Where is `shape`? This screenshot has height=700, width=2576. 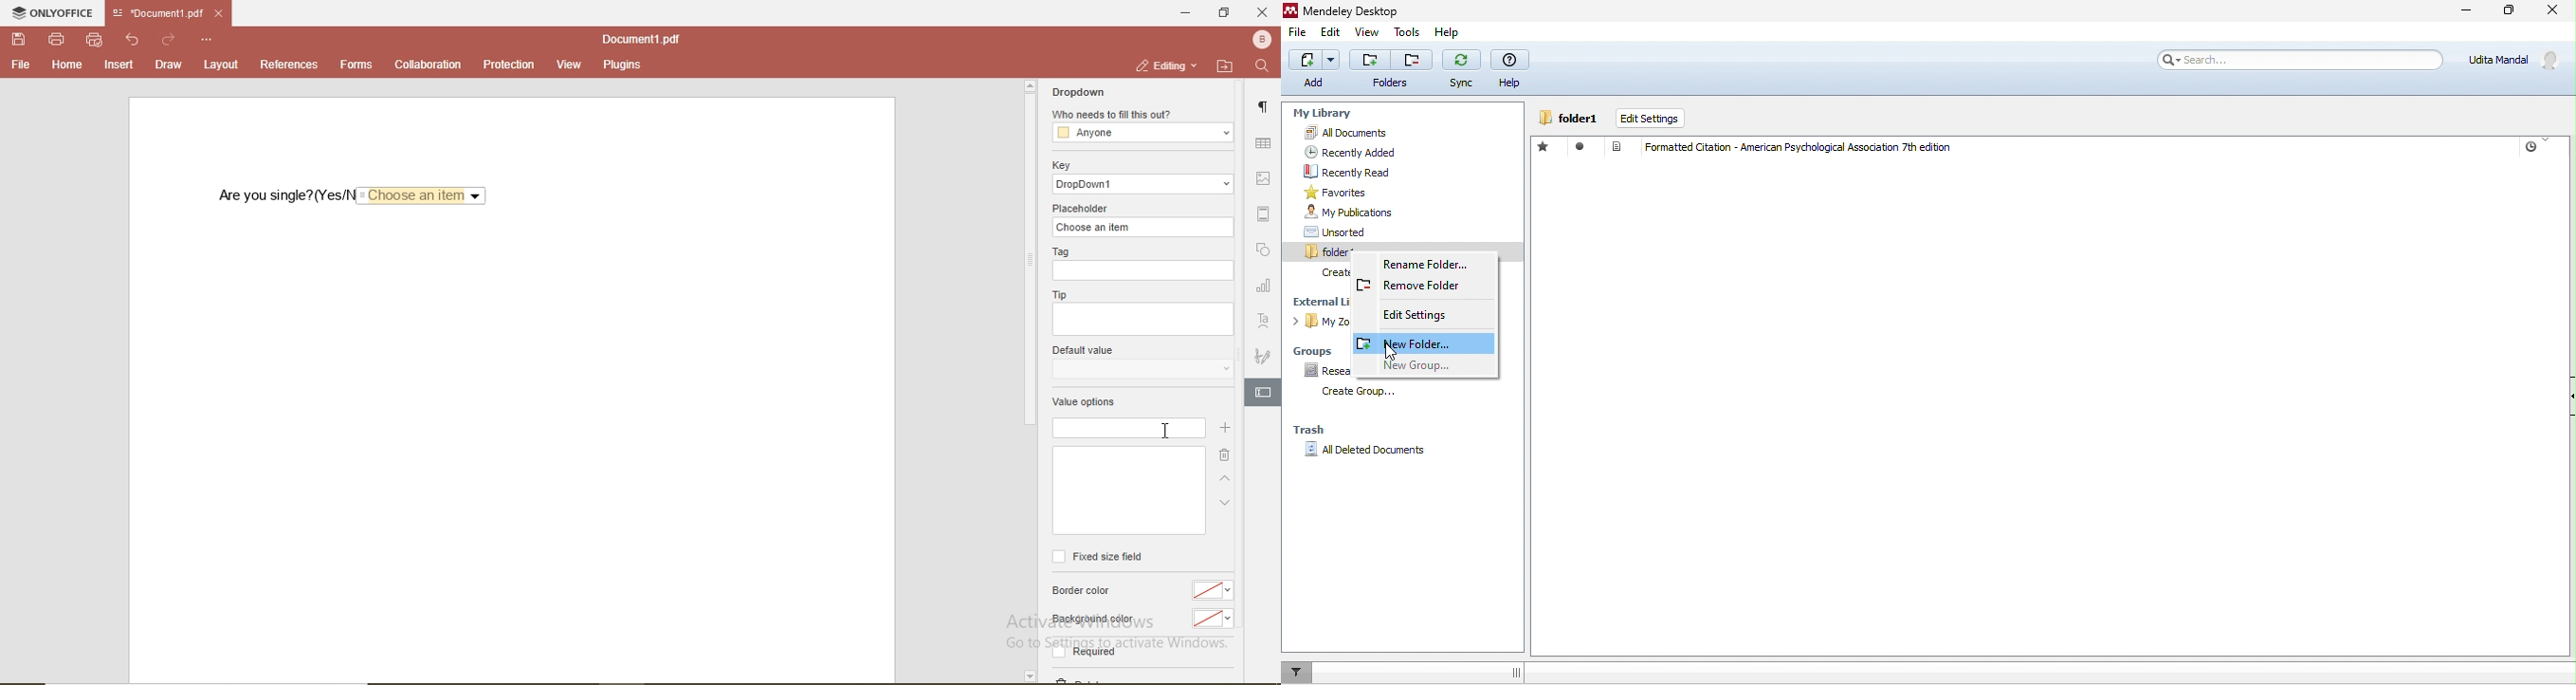 shape is located at coordinates (1267, 252).